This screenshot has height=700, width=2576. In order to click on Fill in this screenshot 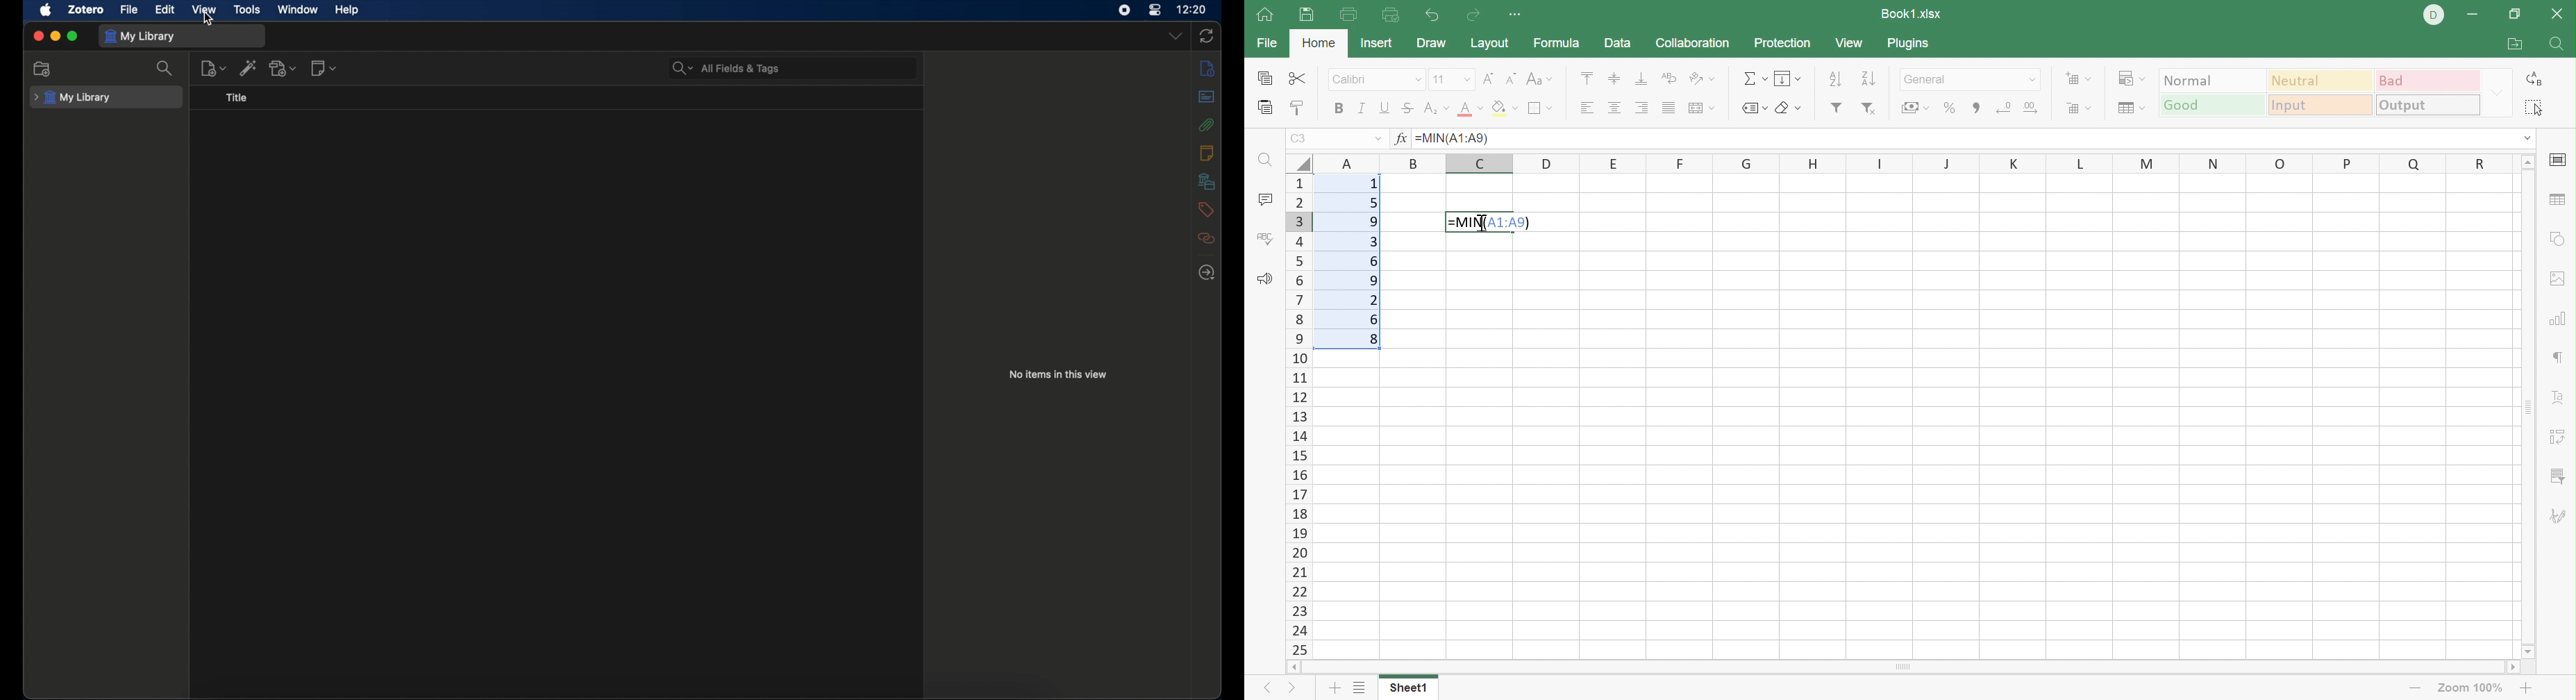, I will do `click(1787, 78)`.